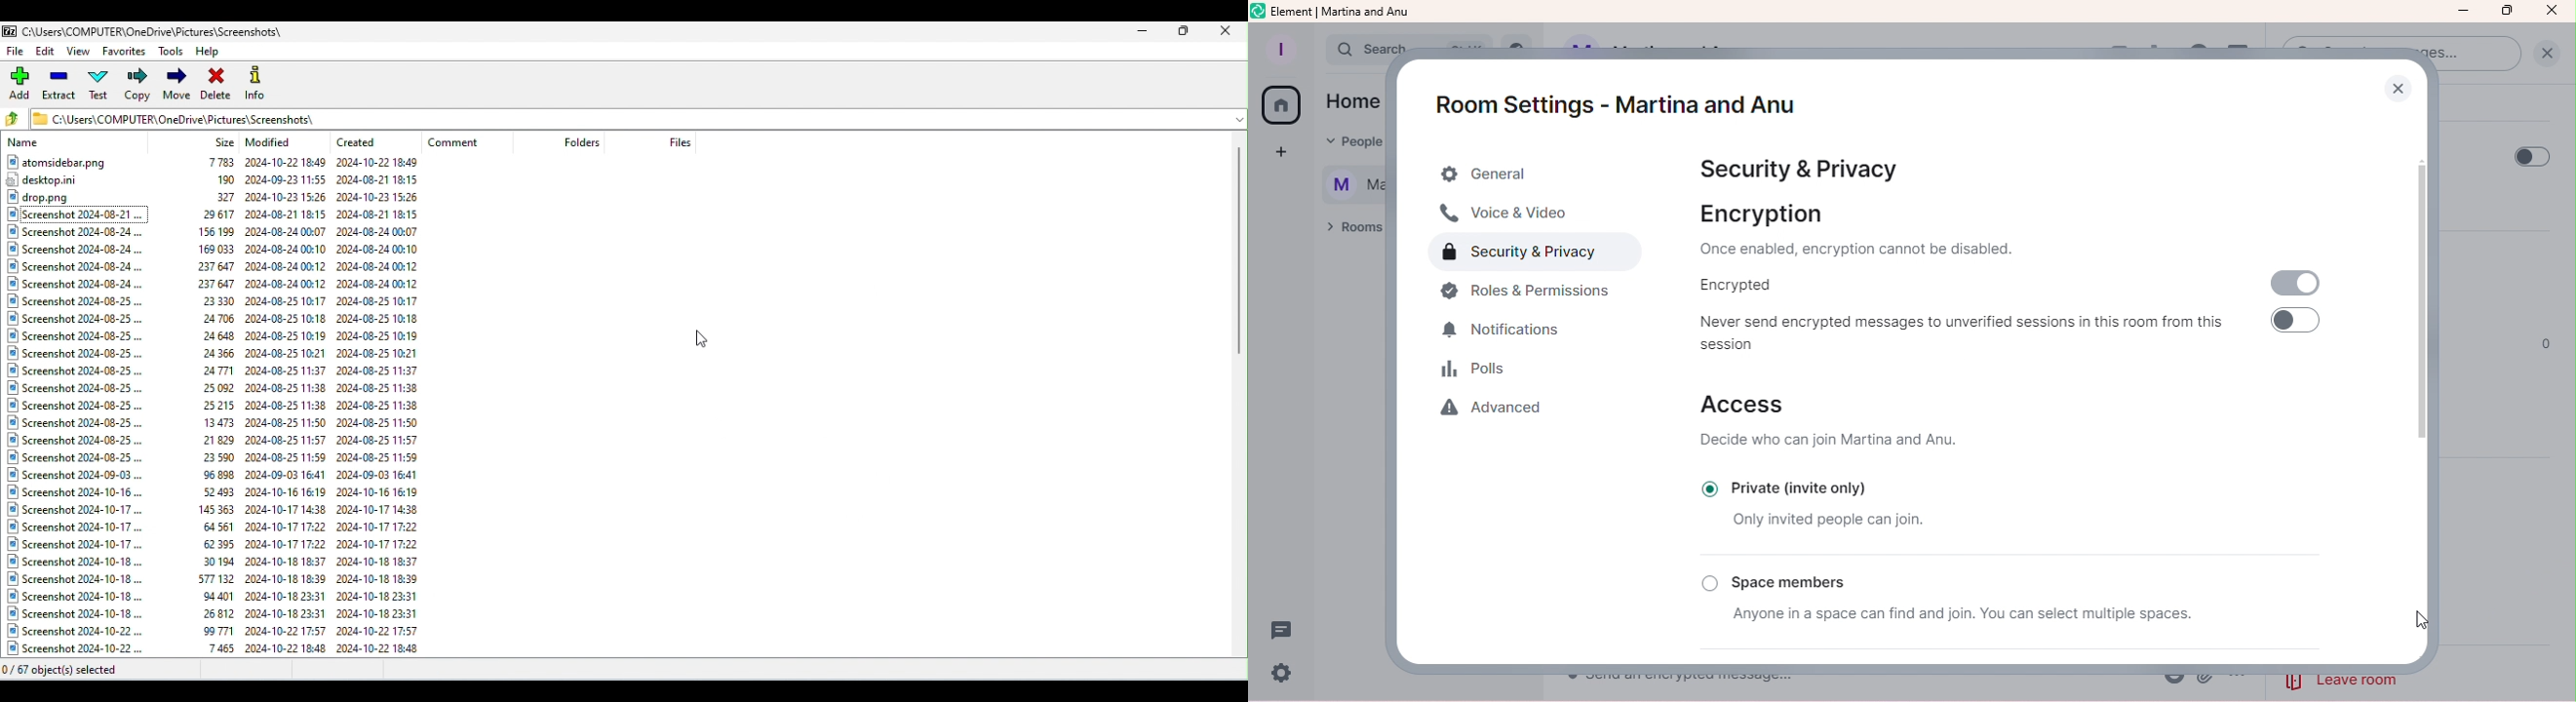  What do you see at coordinates (123, 54) in the screenshot?
I see `Favorites` at bounding box center [123, 54].